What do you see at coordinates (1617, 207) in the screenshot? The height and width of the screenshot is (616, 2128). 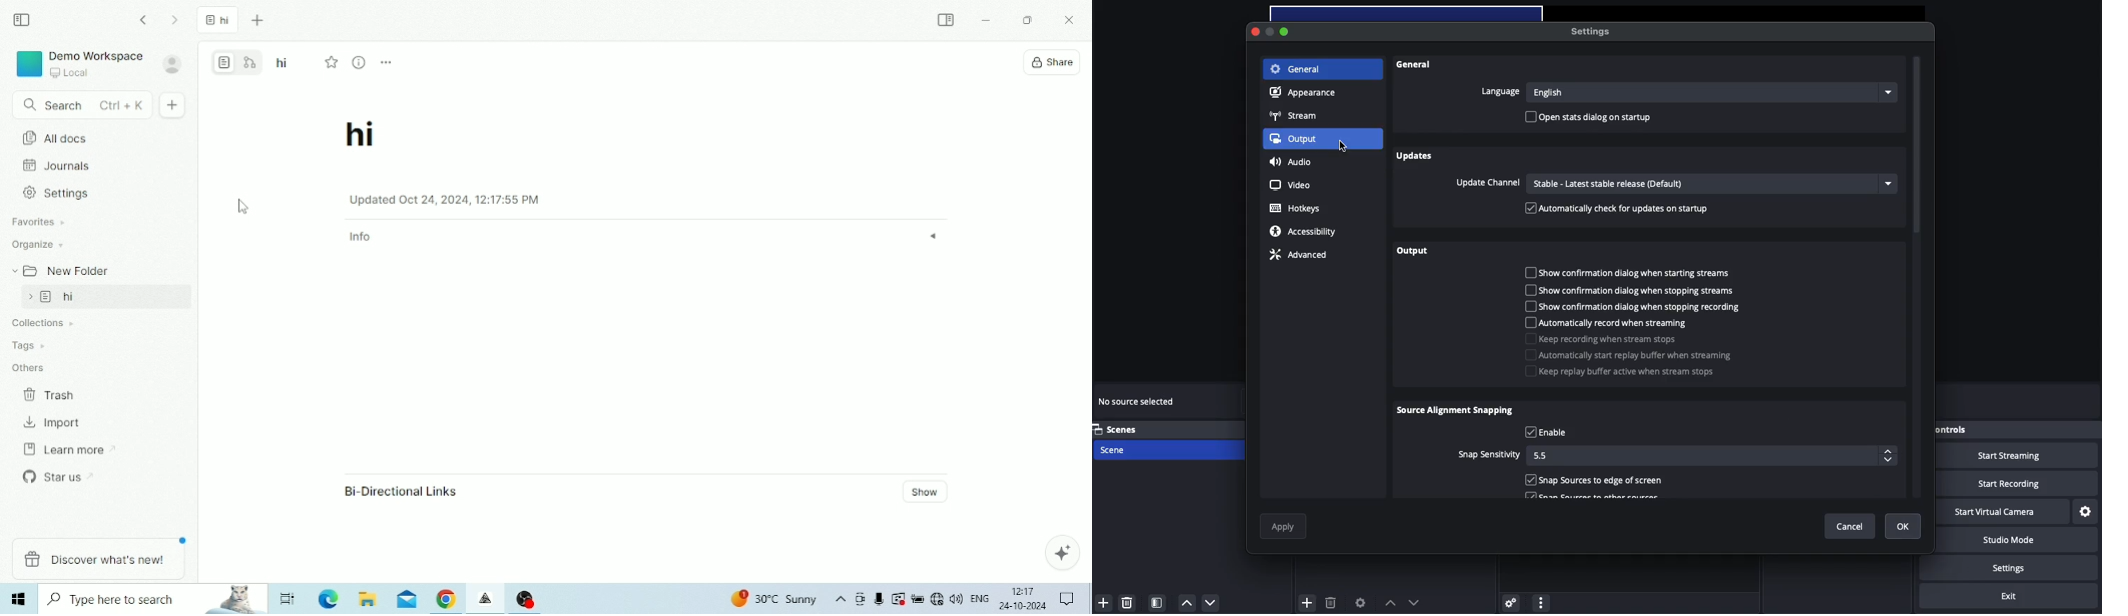 I see `Automatically check for updates on startup` at bounding box center [1617, 207].